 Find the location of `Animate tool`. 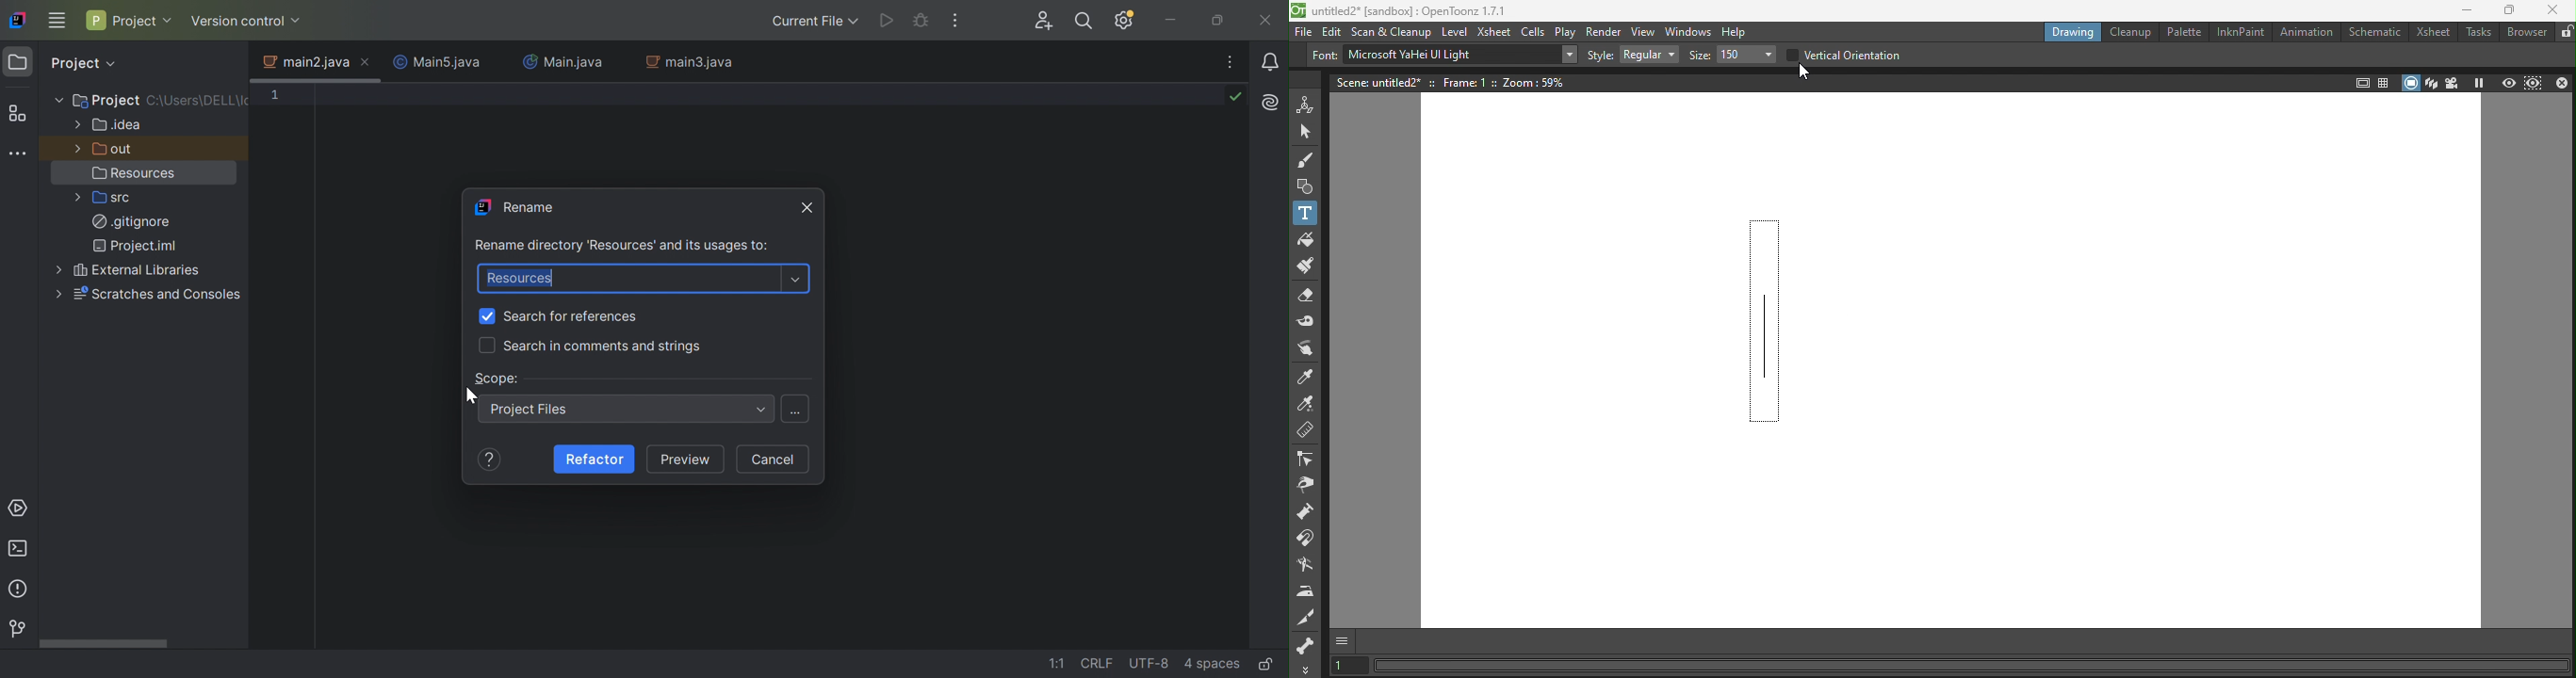

Animate tool is located at coordinates (1305, 103).